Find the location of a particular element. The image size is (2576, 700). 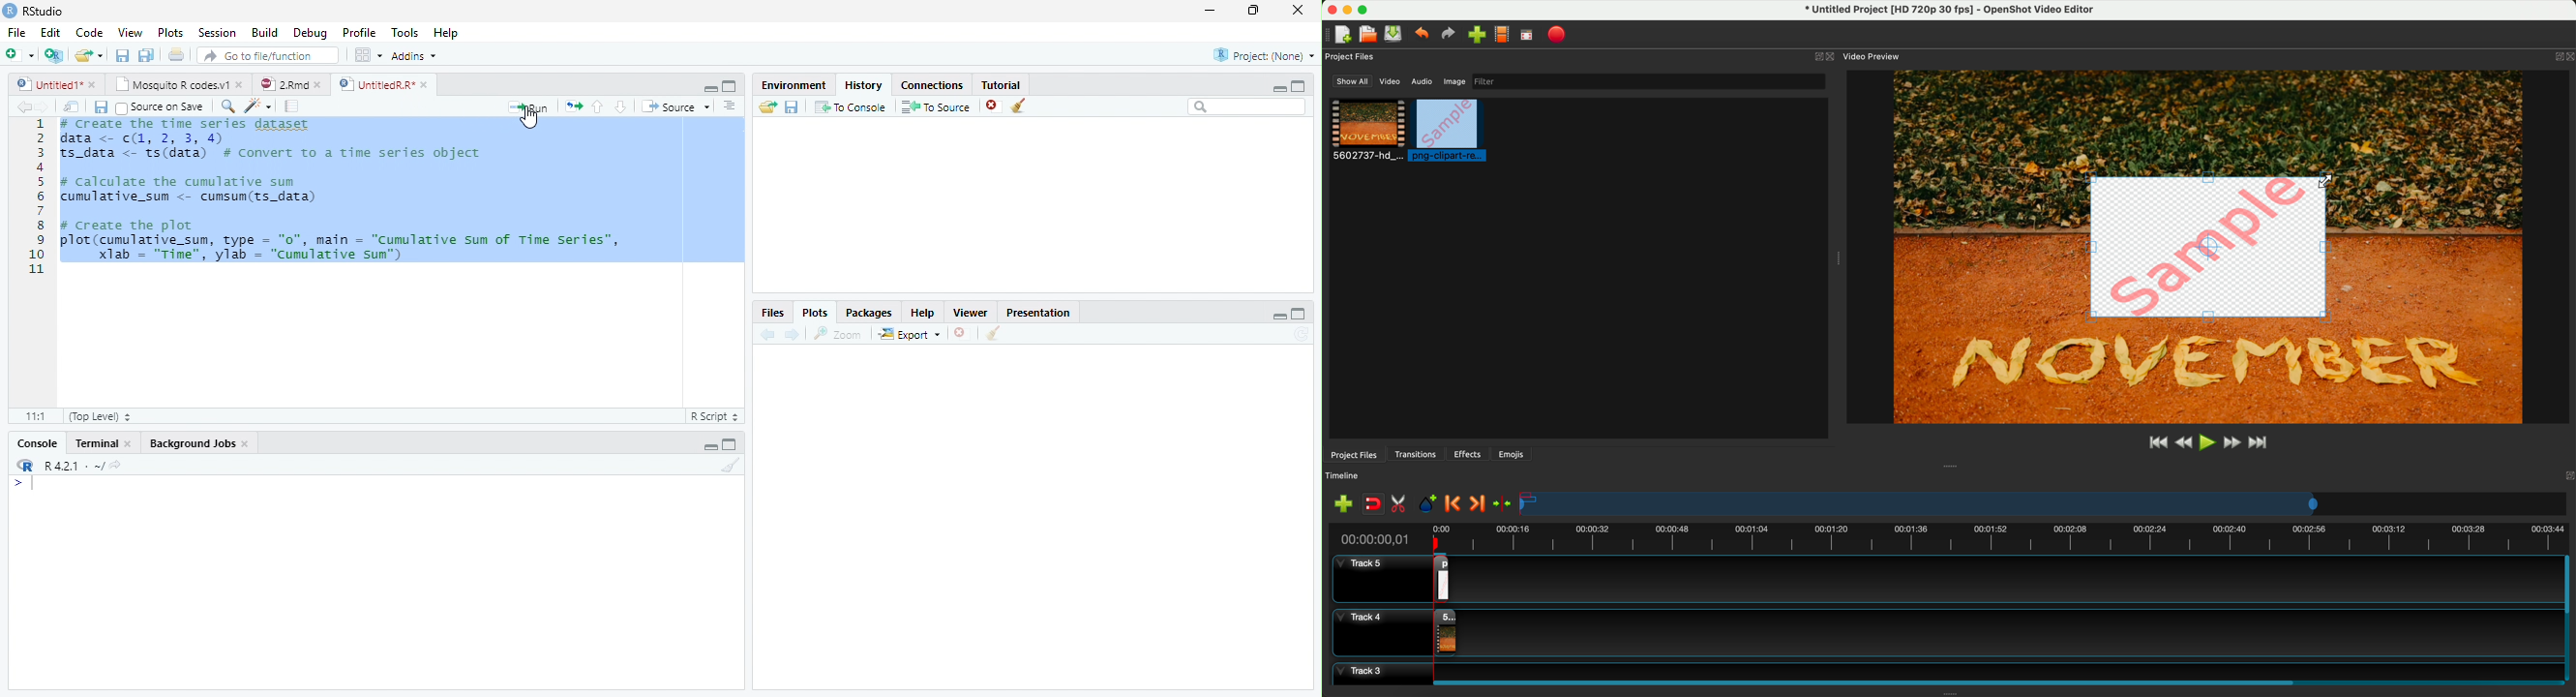

Presentation is located at coordinates (1039, 314).